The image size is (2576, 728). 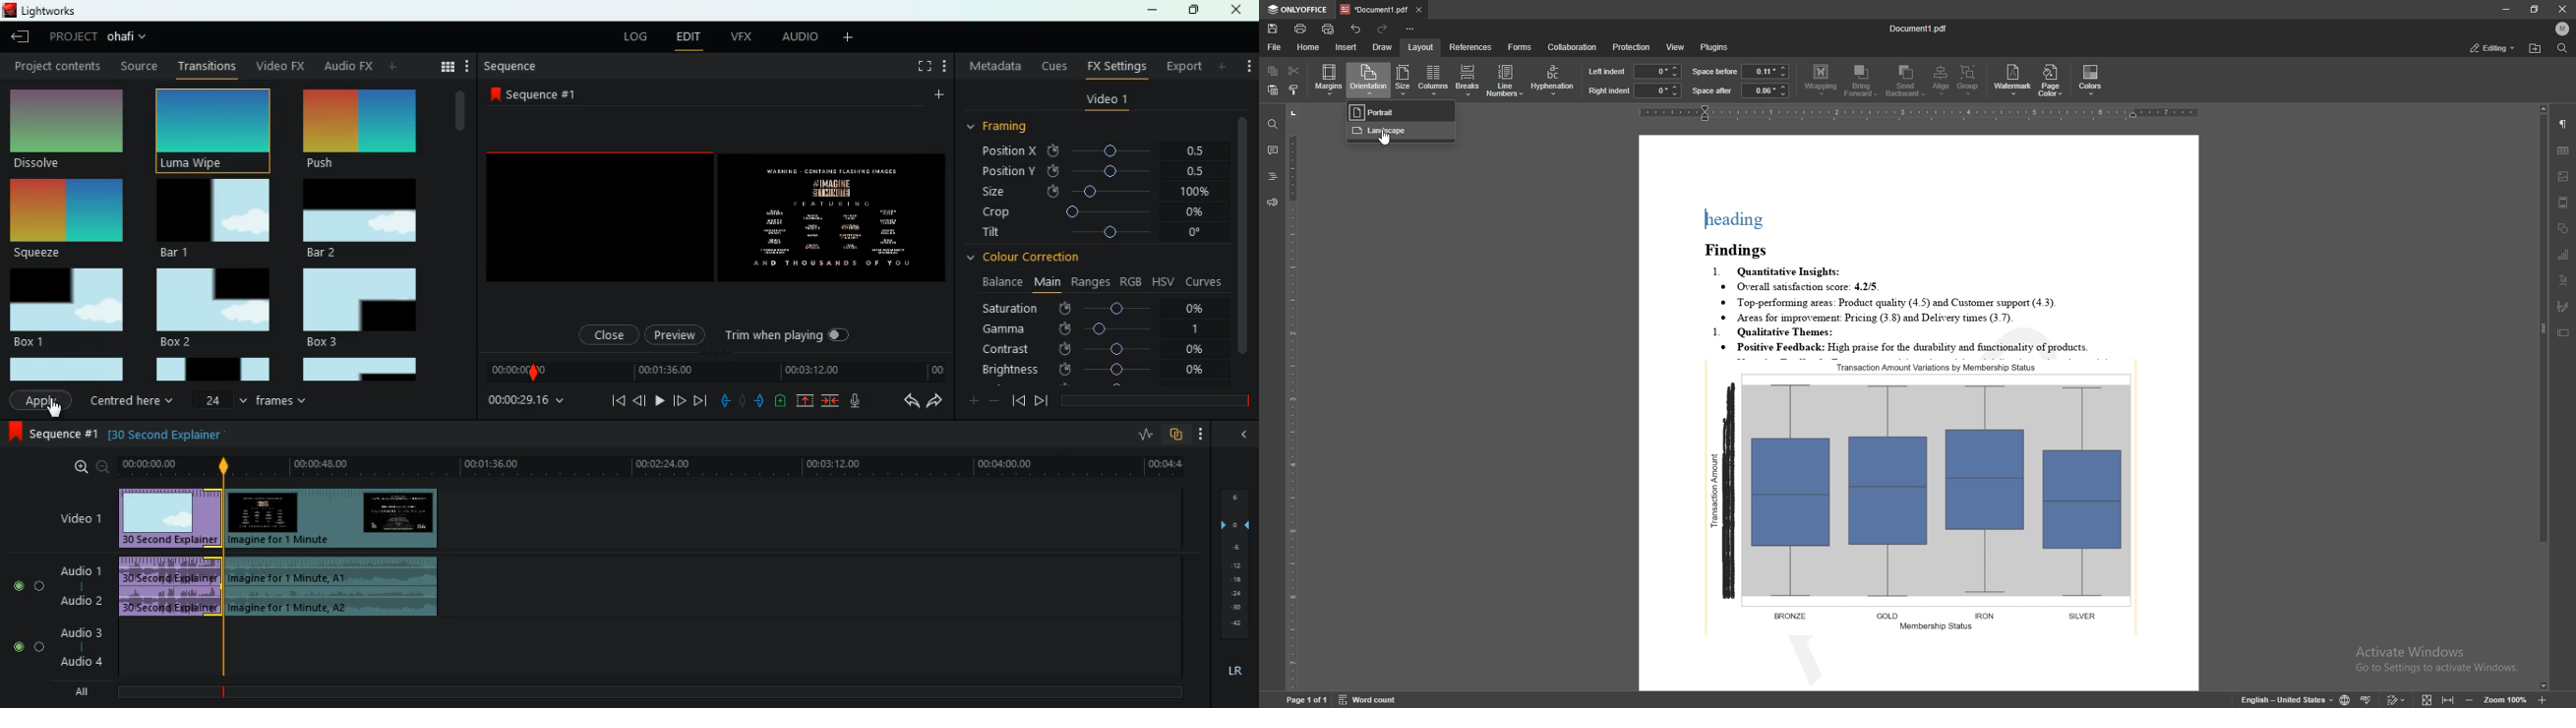 What do you see at coordinates (1273, 28) in the screenshot?
I see `save` at bounding box center [1273, 28].